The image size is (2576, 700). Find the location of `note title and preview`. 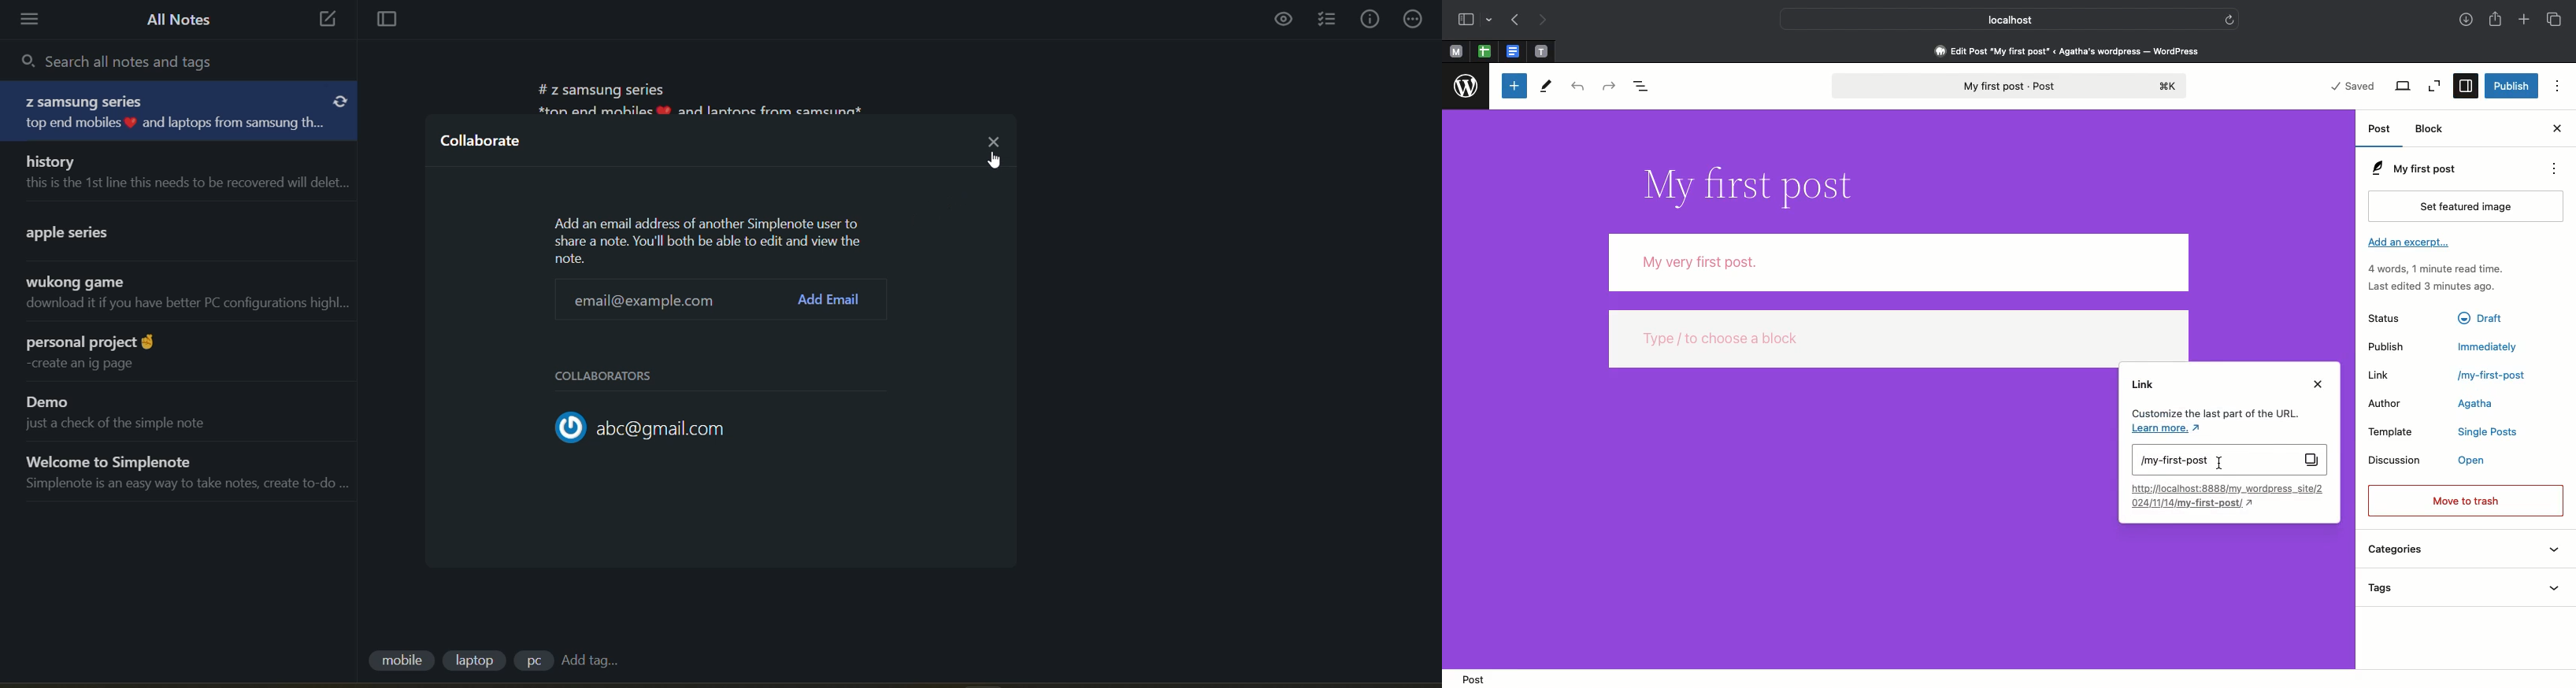

note title and preview is located at coordinates (167, 230).